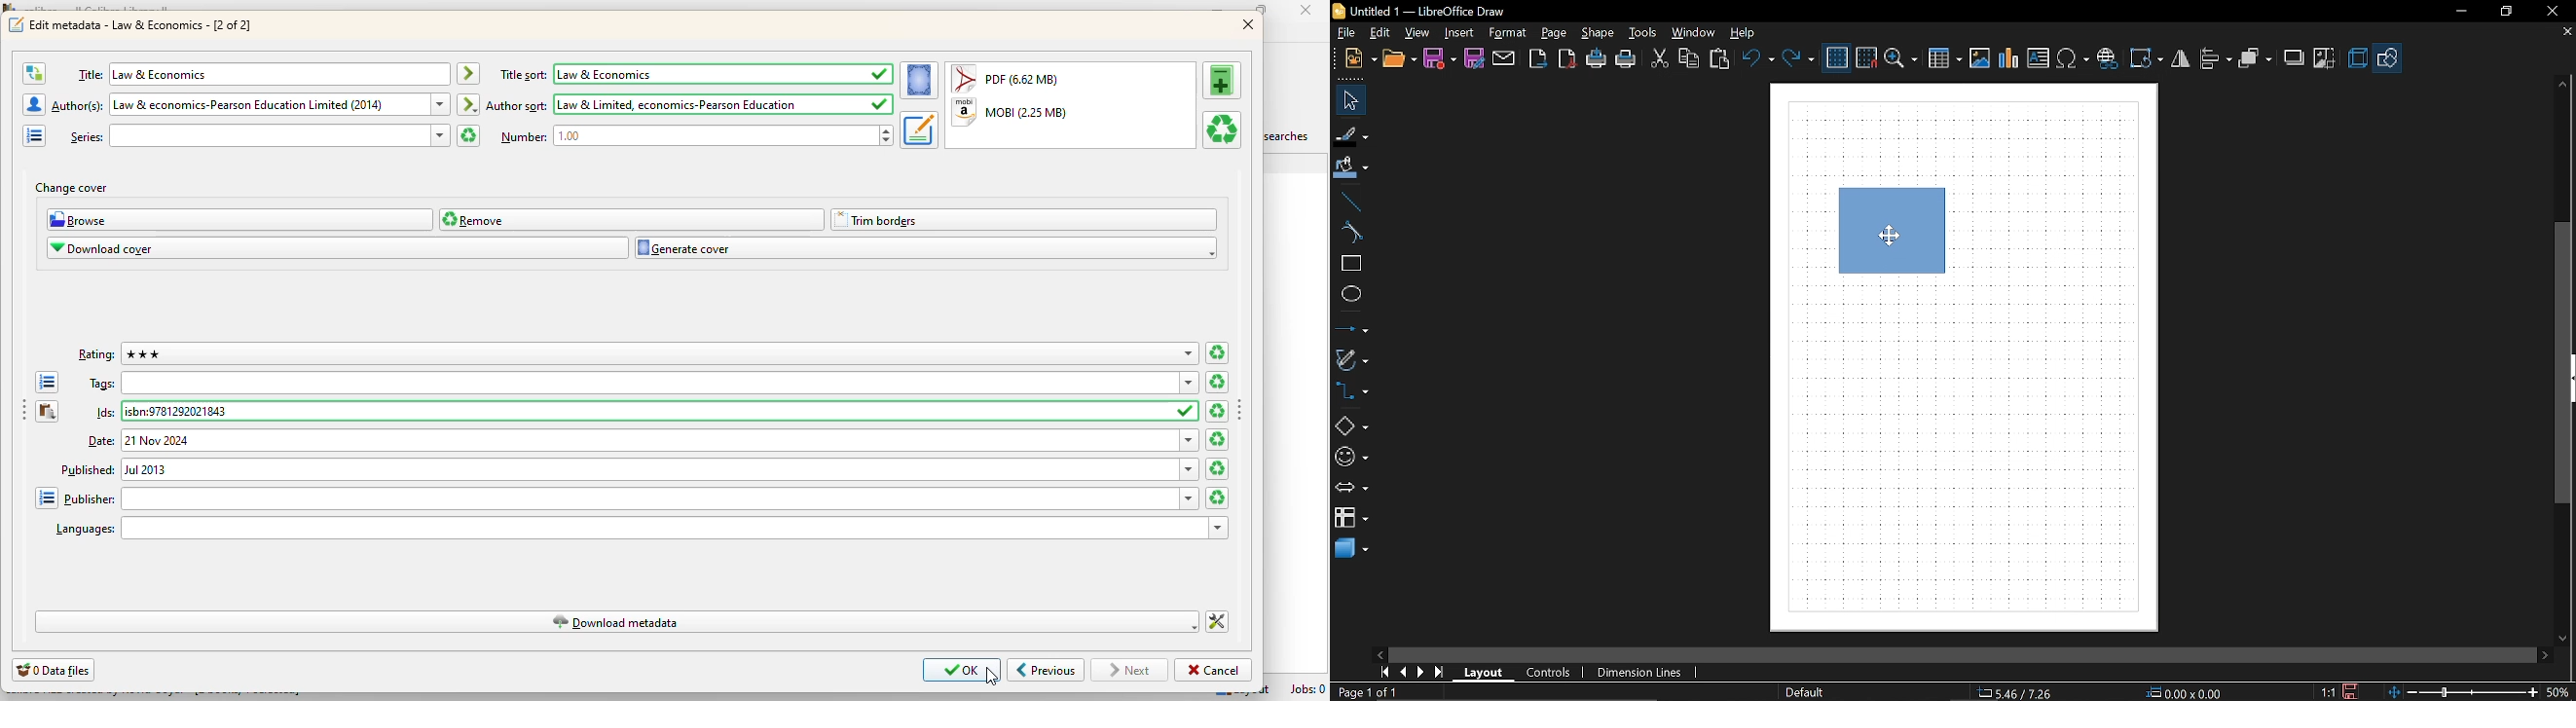 The image size is (2576, 728). Describe the element at coordinates (338, 248) in the screenshot. I see `download cover` at that location.